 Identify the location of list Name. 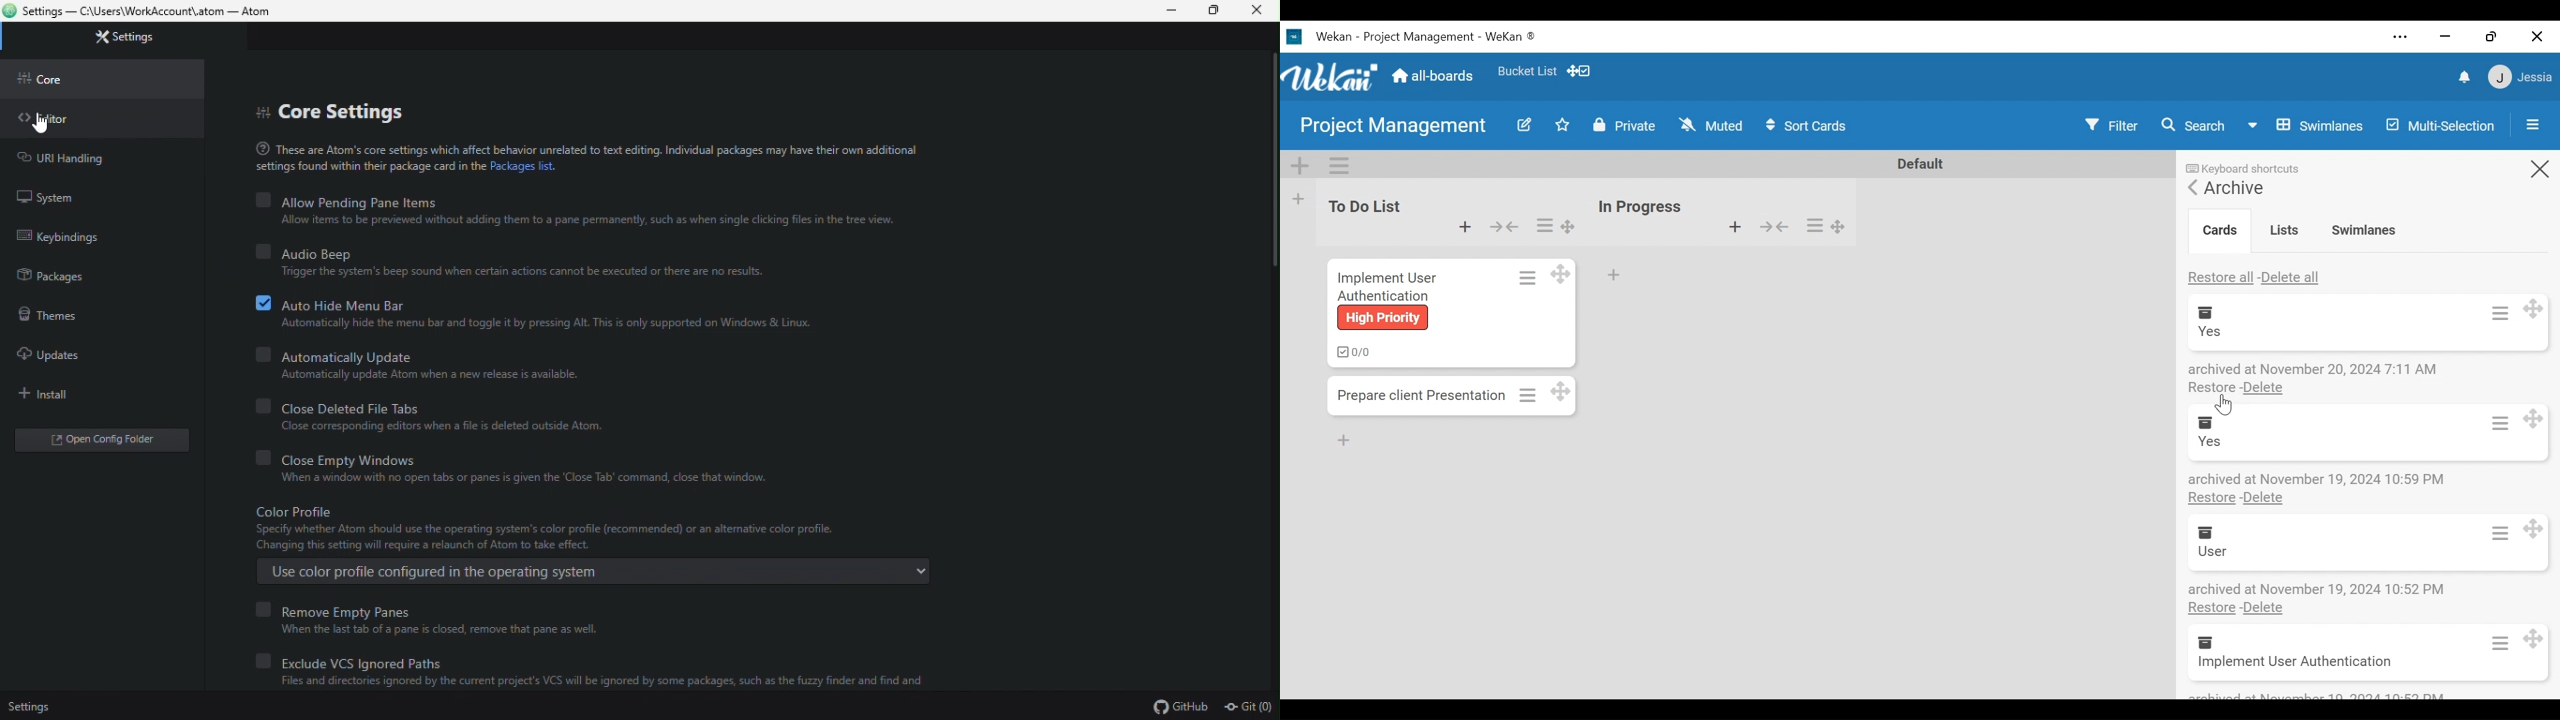
(1639, 207).